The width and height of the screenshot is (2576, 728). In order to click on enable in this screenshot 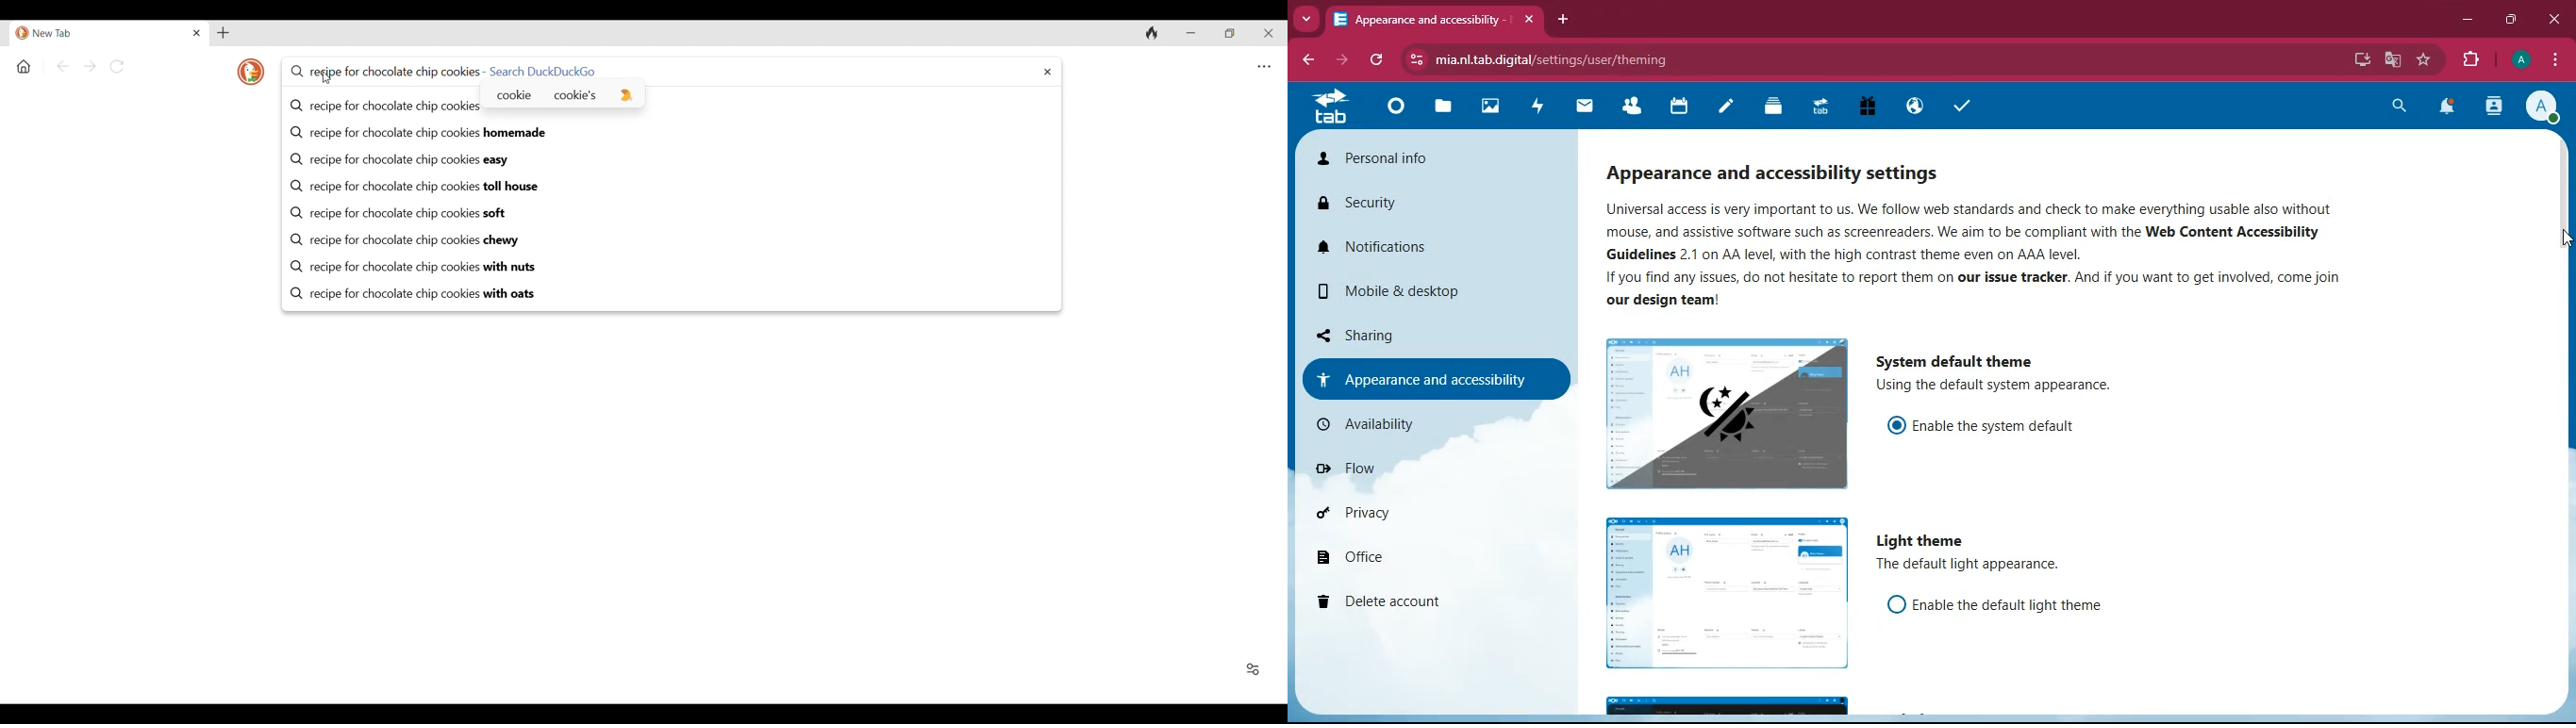, I will do `click(2006, 427)`.